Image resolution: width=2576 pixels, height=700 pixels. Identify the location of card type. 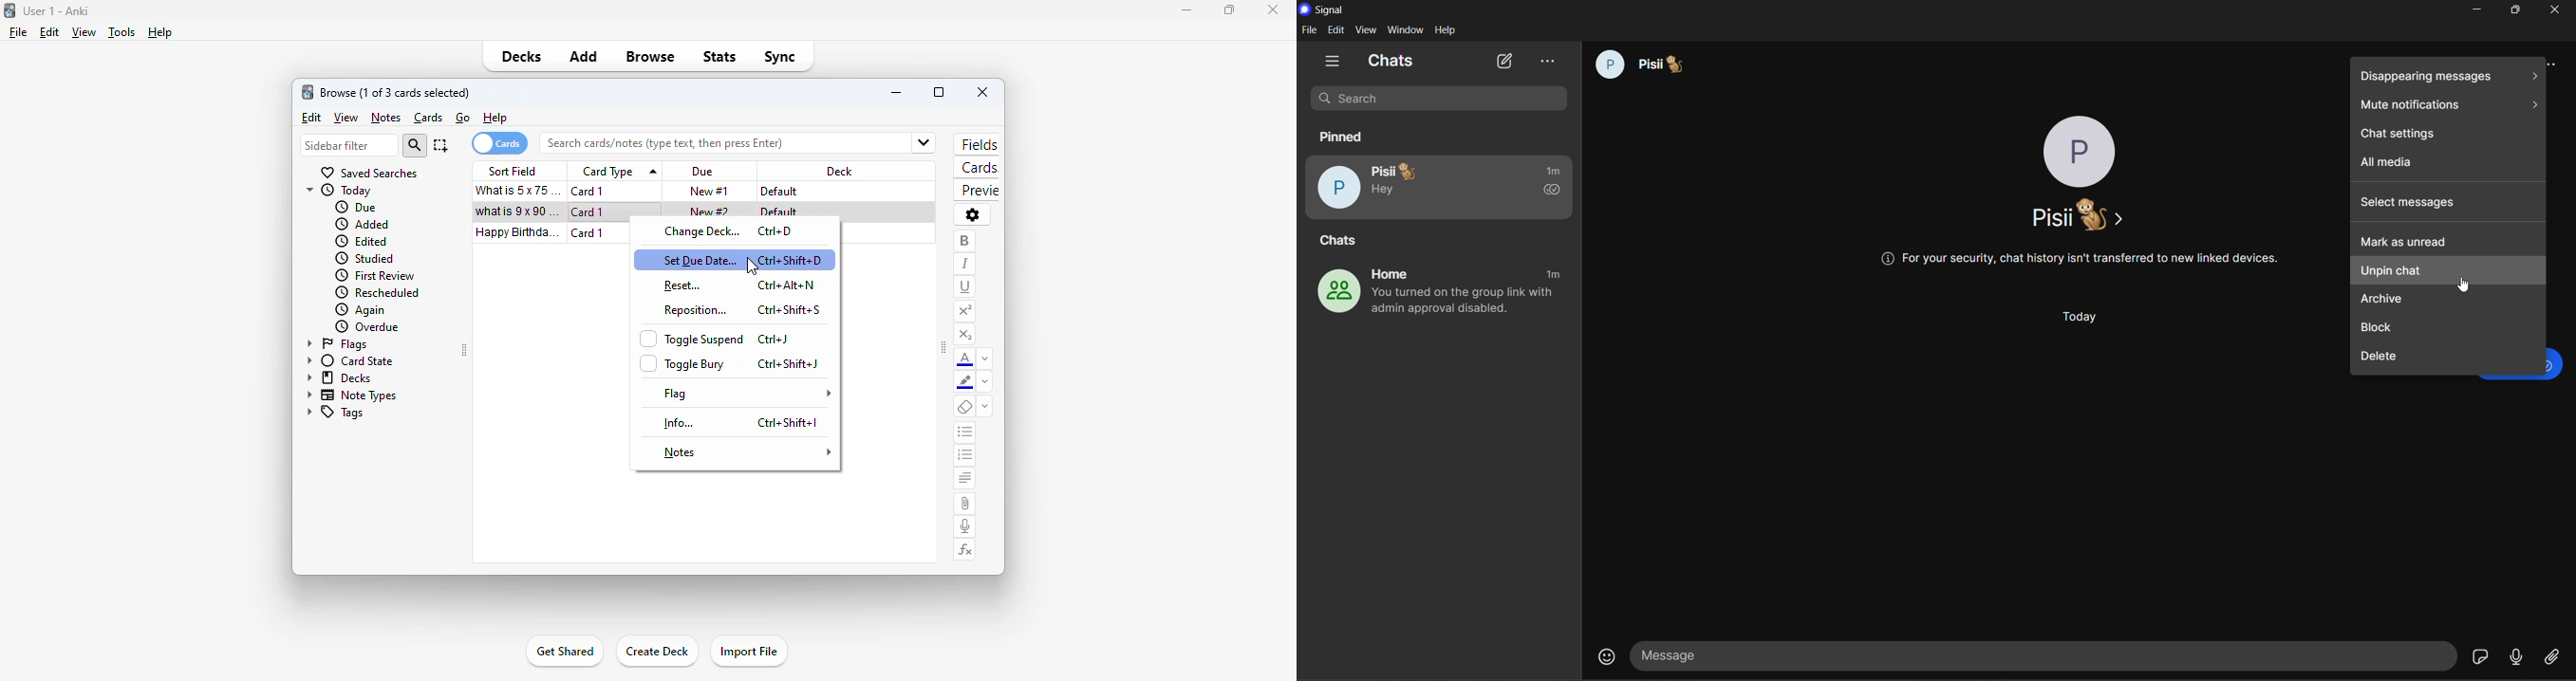
(618, 171).